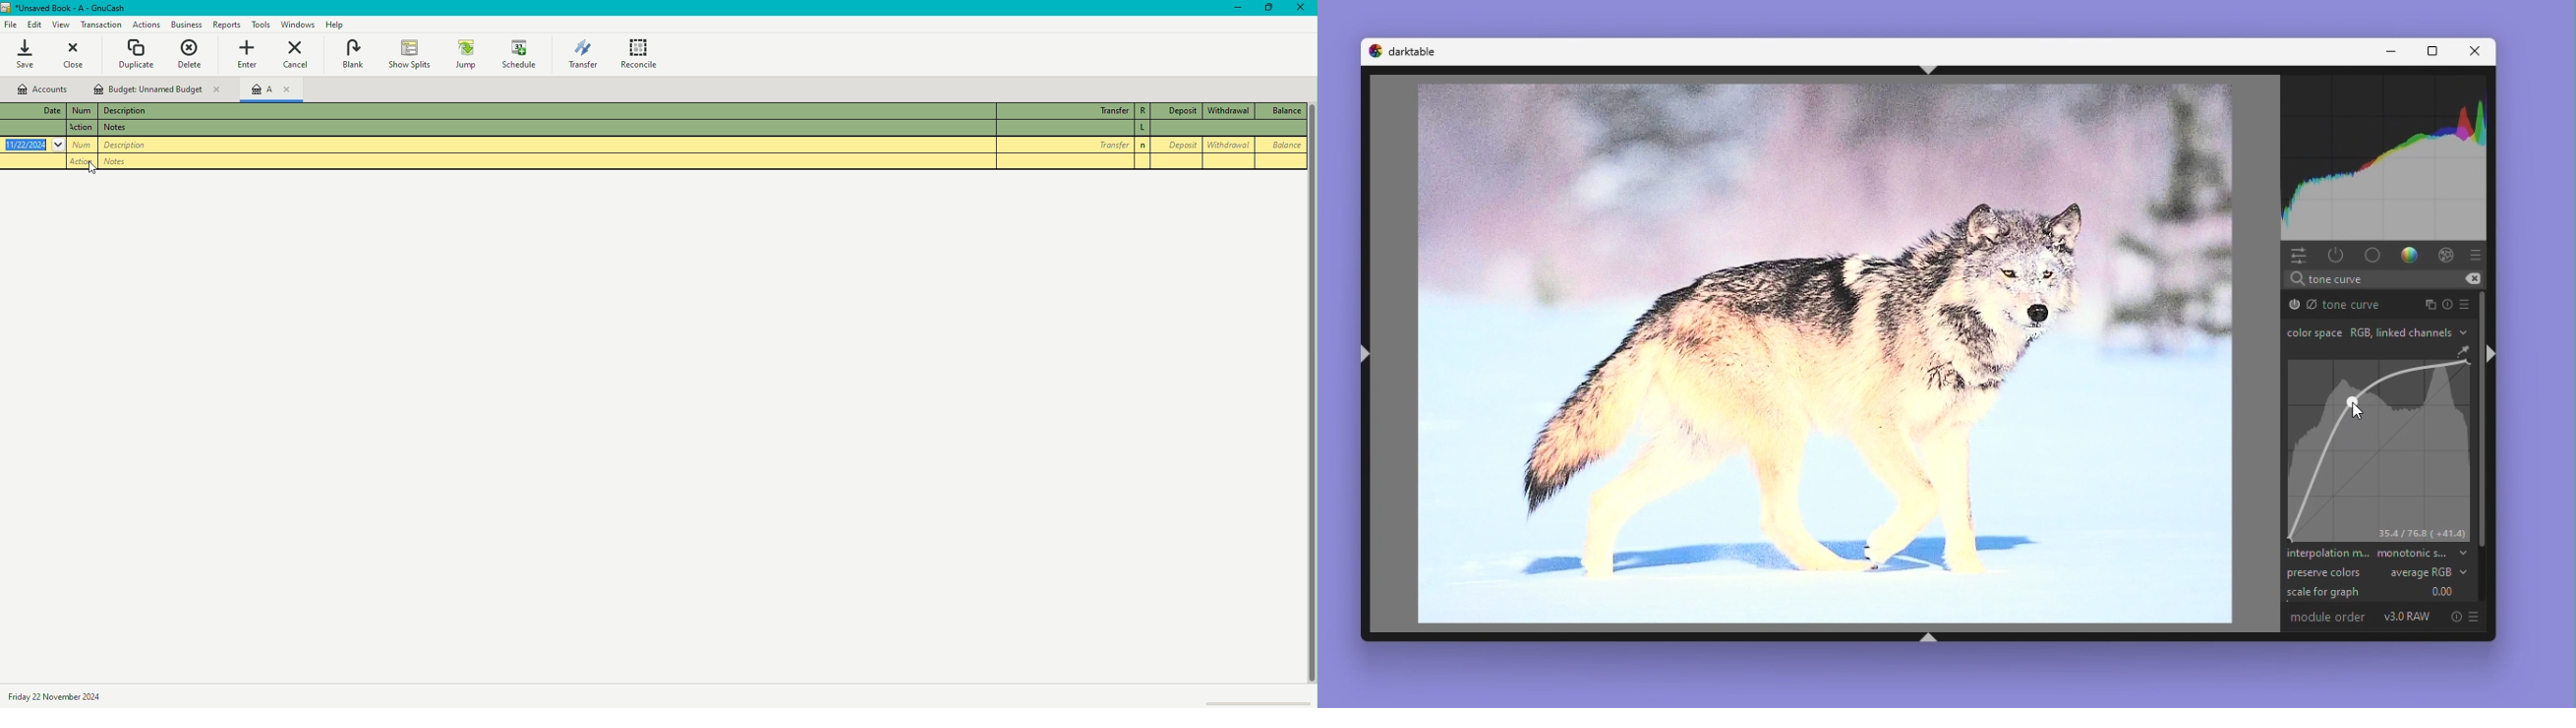 Image resolution: width=2576 pixels, height=728 pixels. What do you see at coordinates (100, 25) in the screenshot?
I see `Transaction` at bounding box center [100, 25].